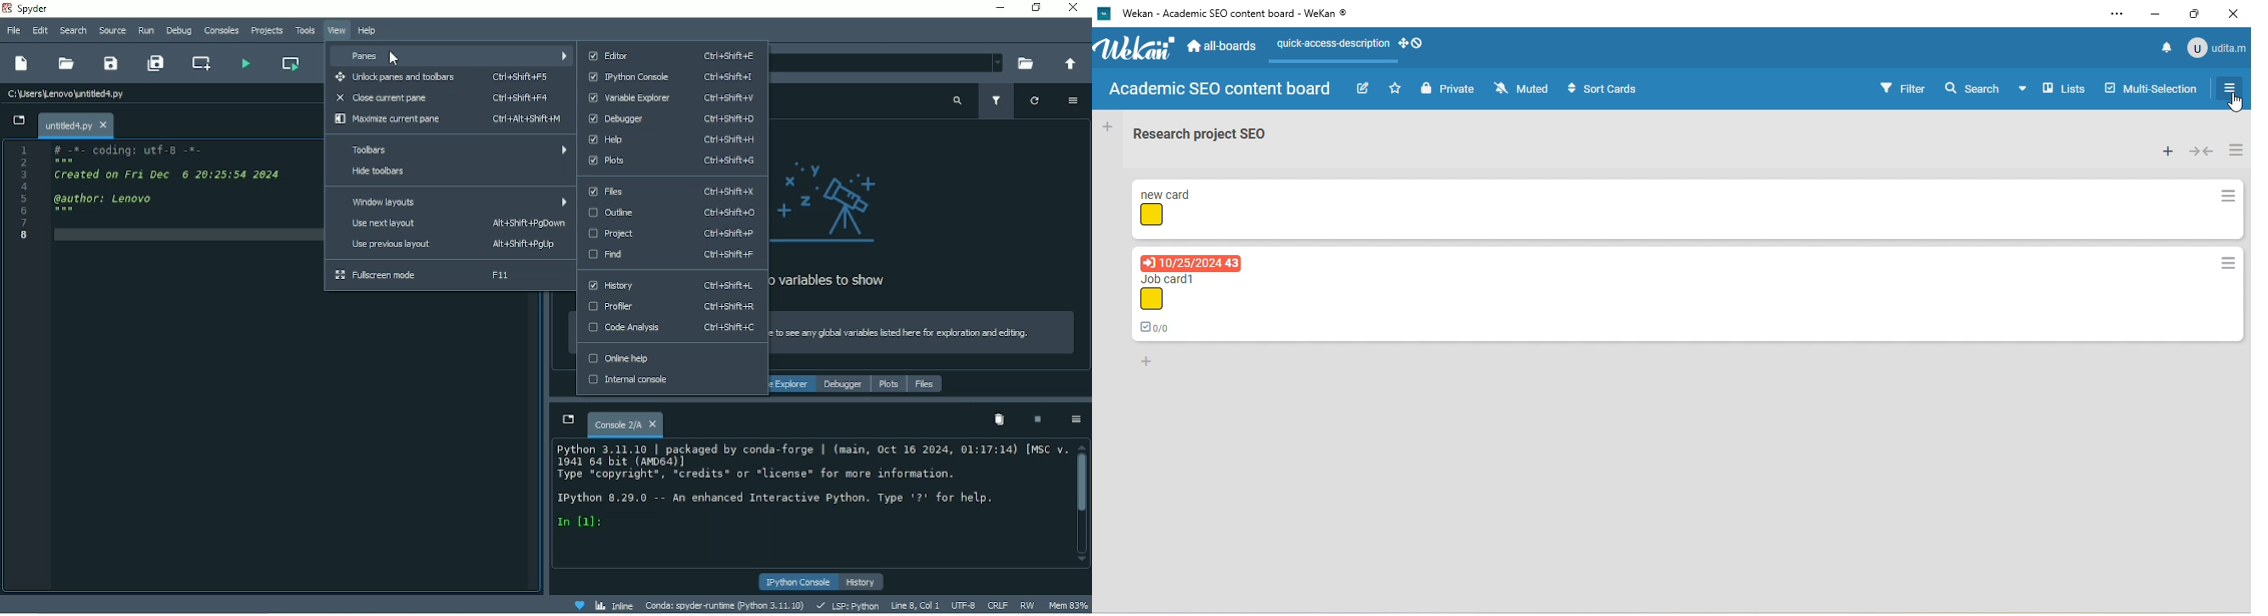  I want to click on IPython console, so click(800, 582).